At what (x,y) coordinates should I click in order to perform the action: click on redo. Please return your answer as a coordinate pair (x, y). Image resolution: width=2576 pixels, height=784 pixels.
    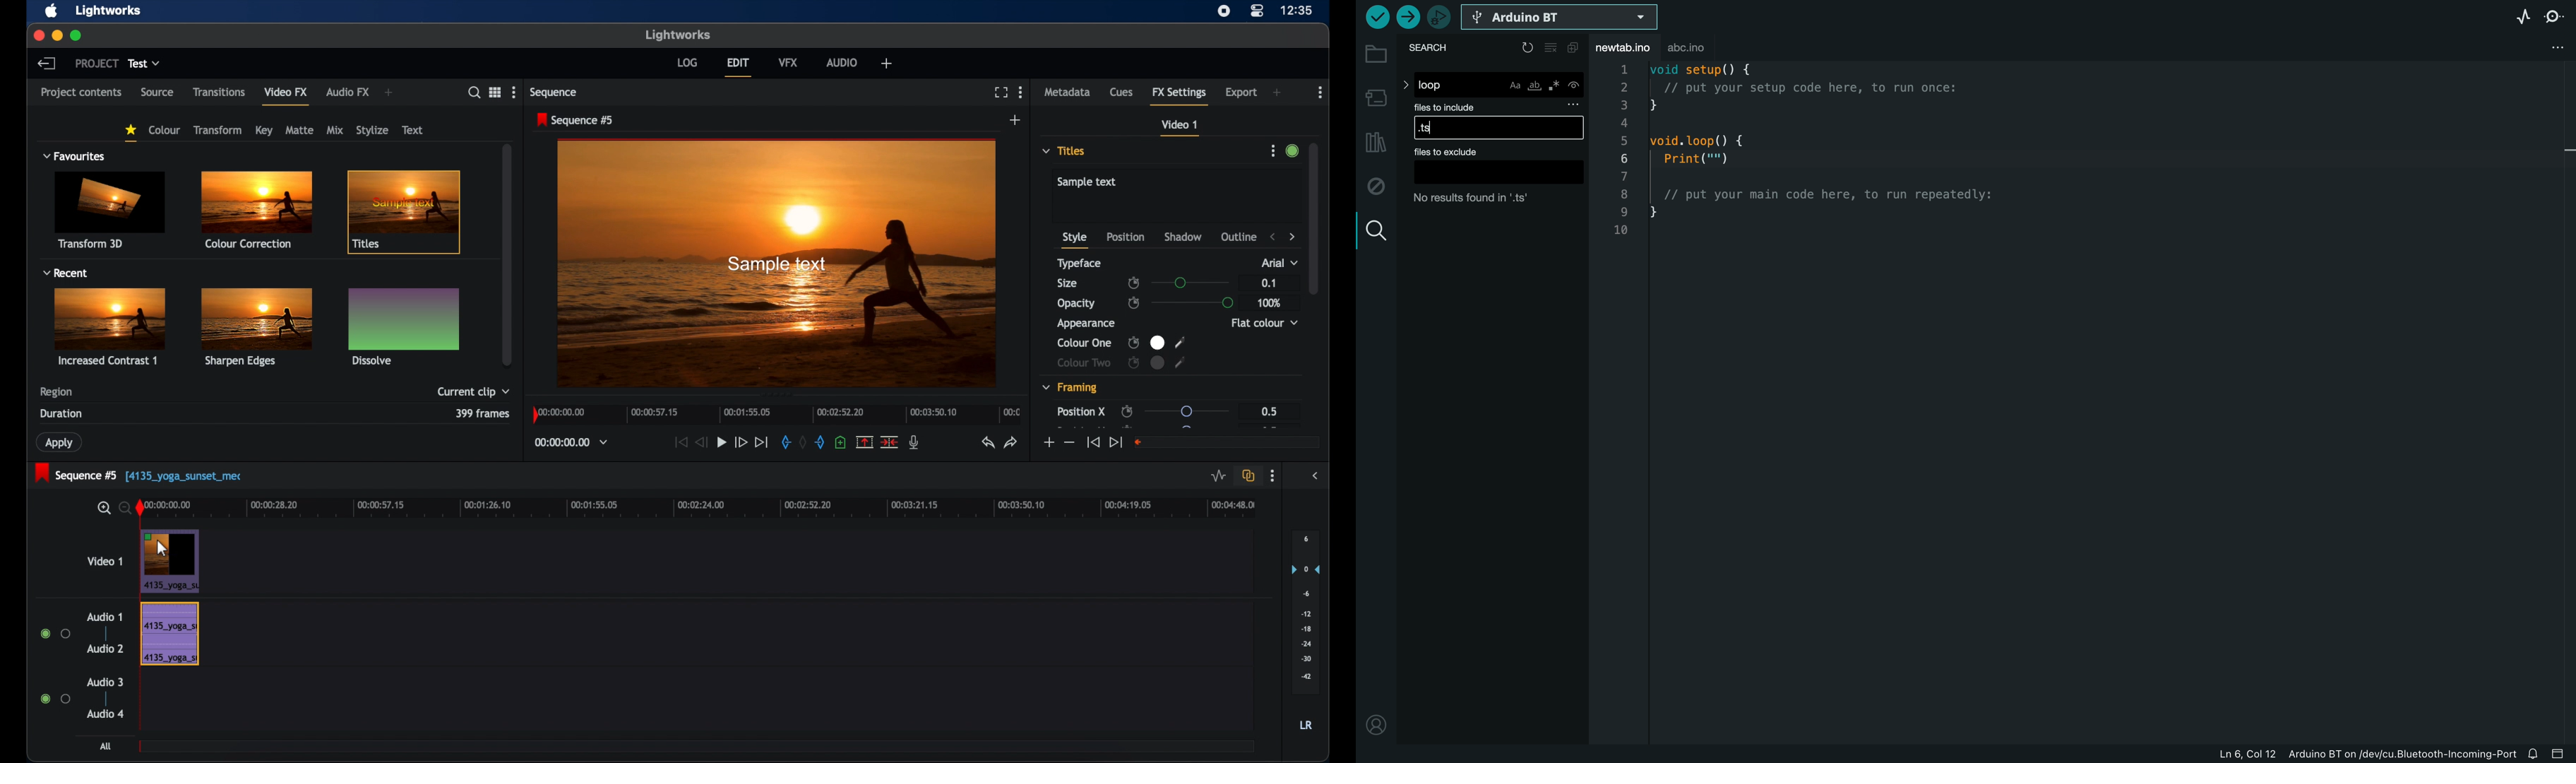
    Looking at the image, I should click on (1012, 443).